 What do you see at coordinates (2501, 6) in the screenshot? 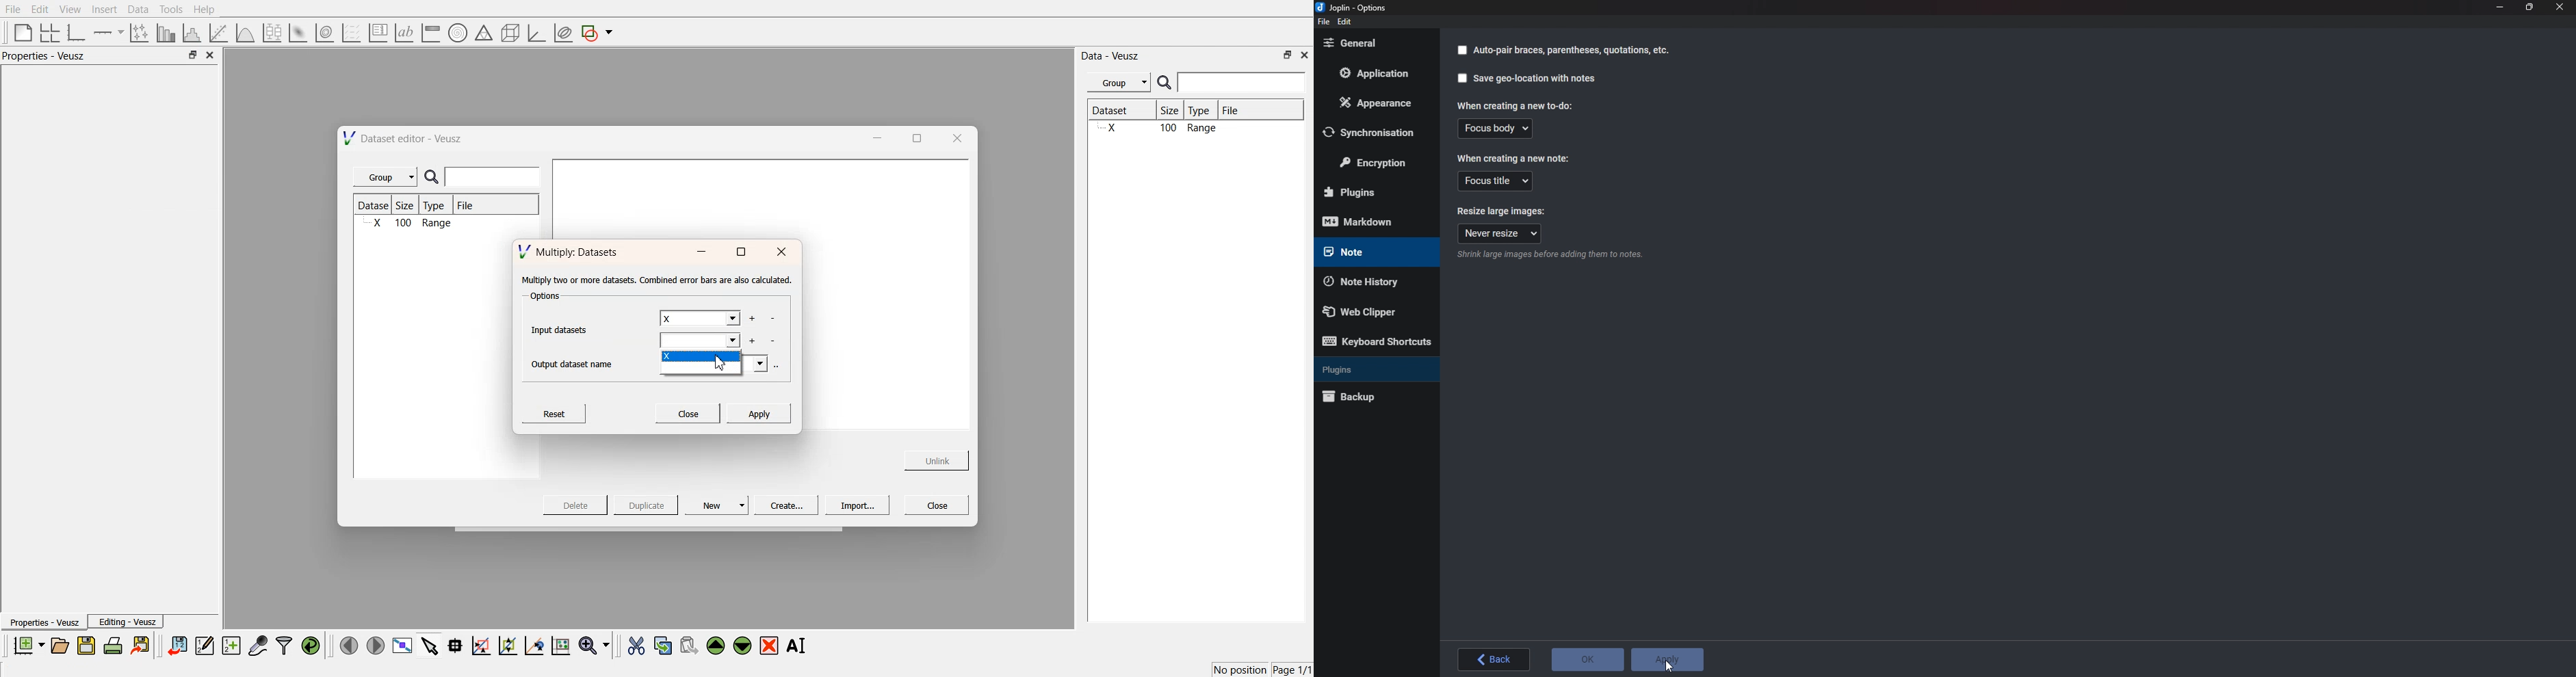
I see `Minimize` at bounding box center [2501, 6].